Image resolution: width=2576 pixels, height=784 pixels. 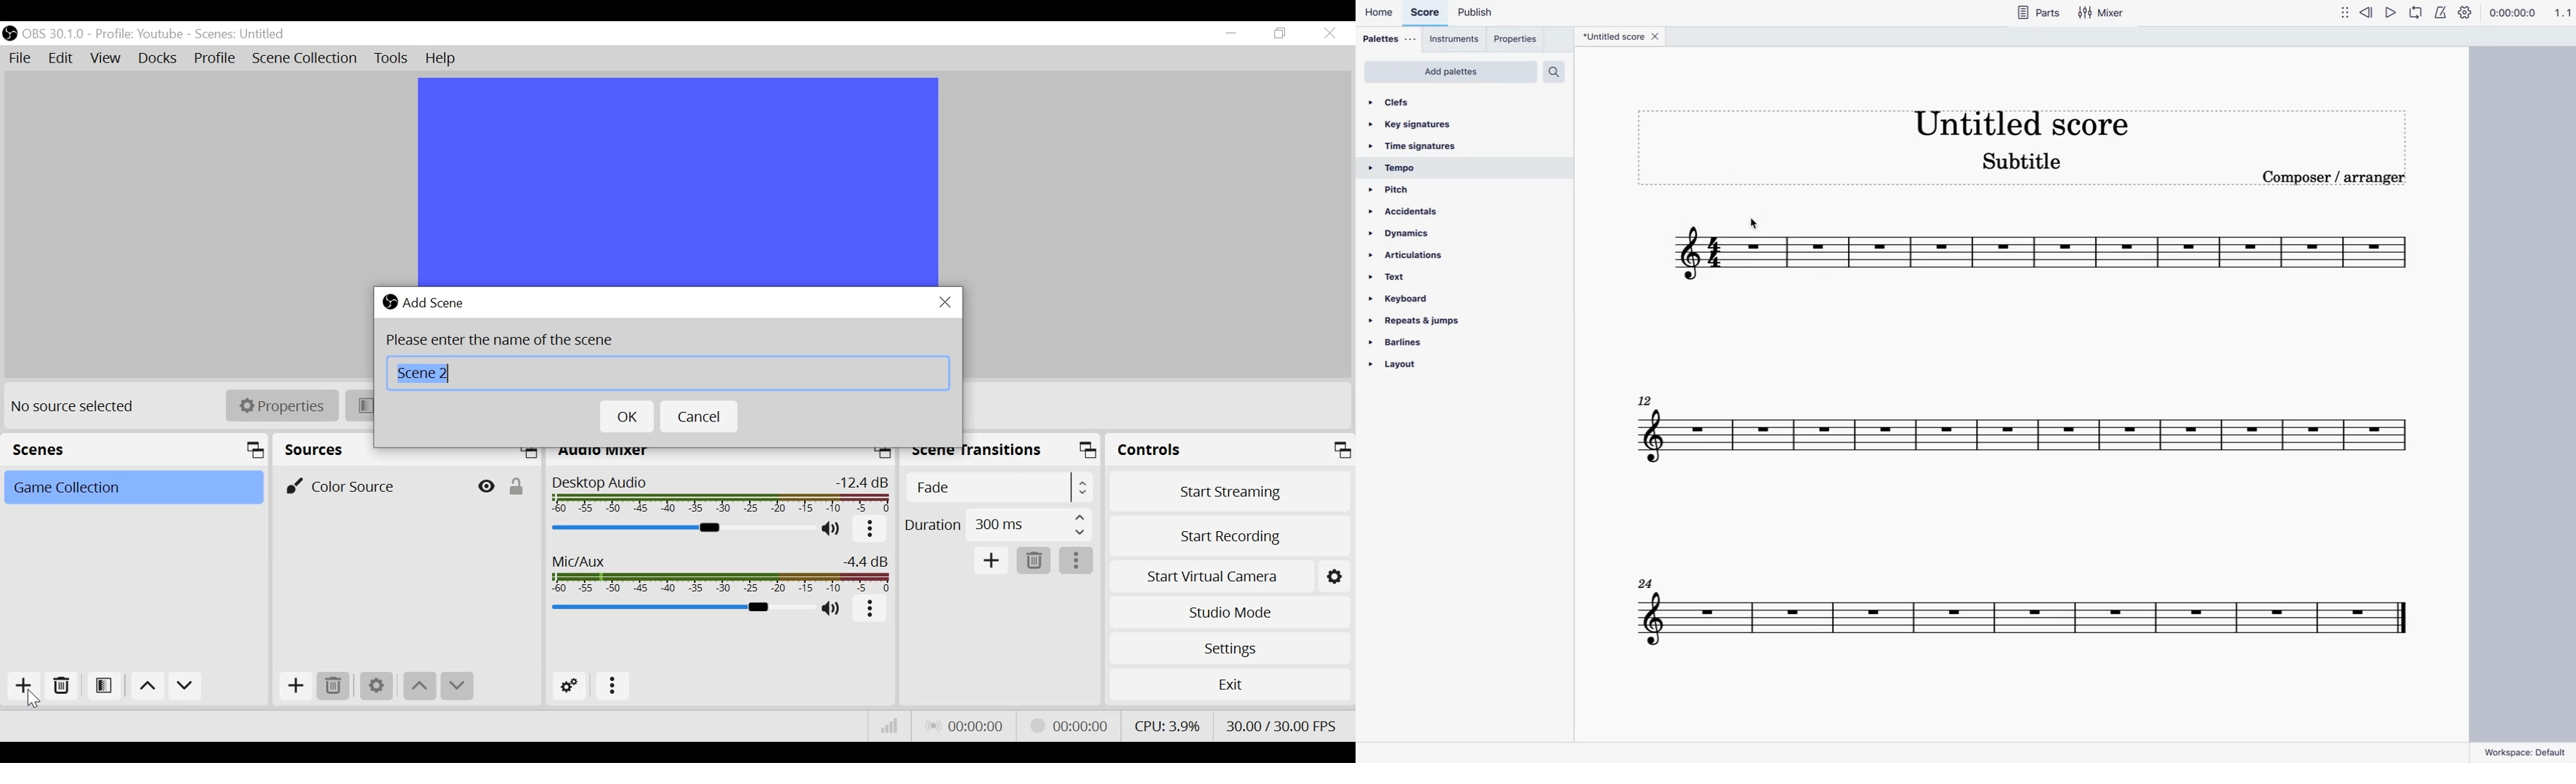 I want to click on Add, so click(x=992, y=560).